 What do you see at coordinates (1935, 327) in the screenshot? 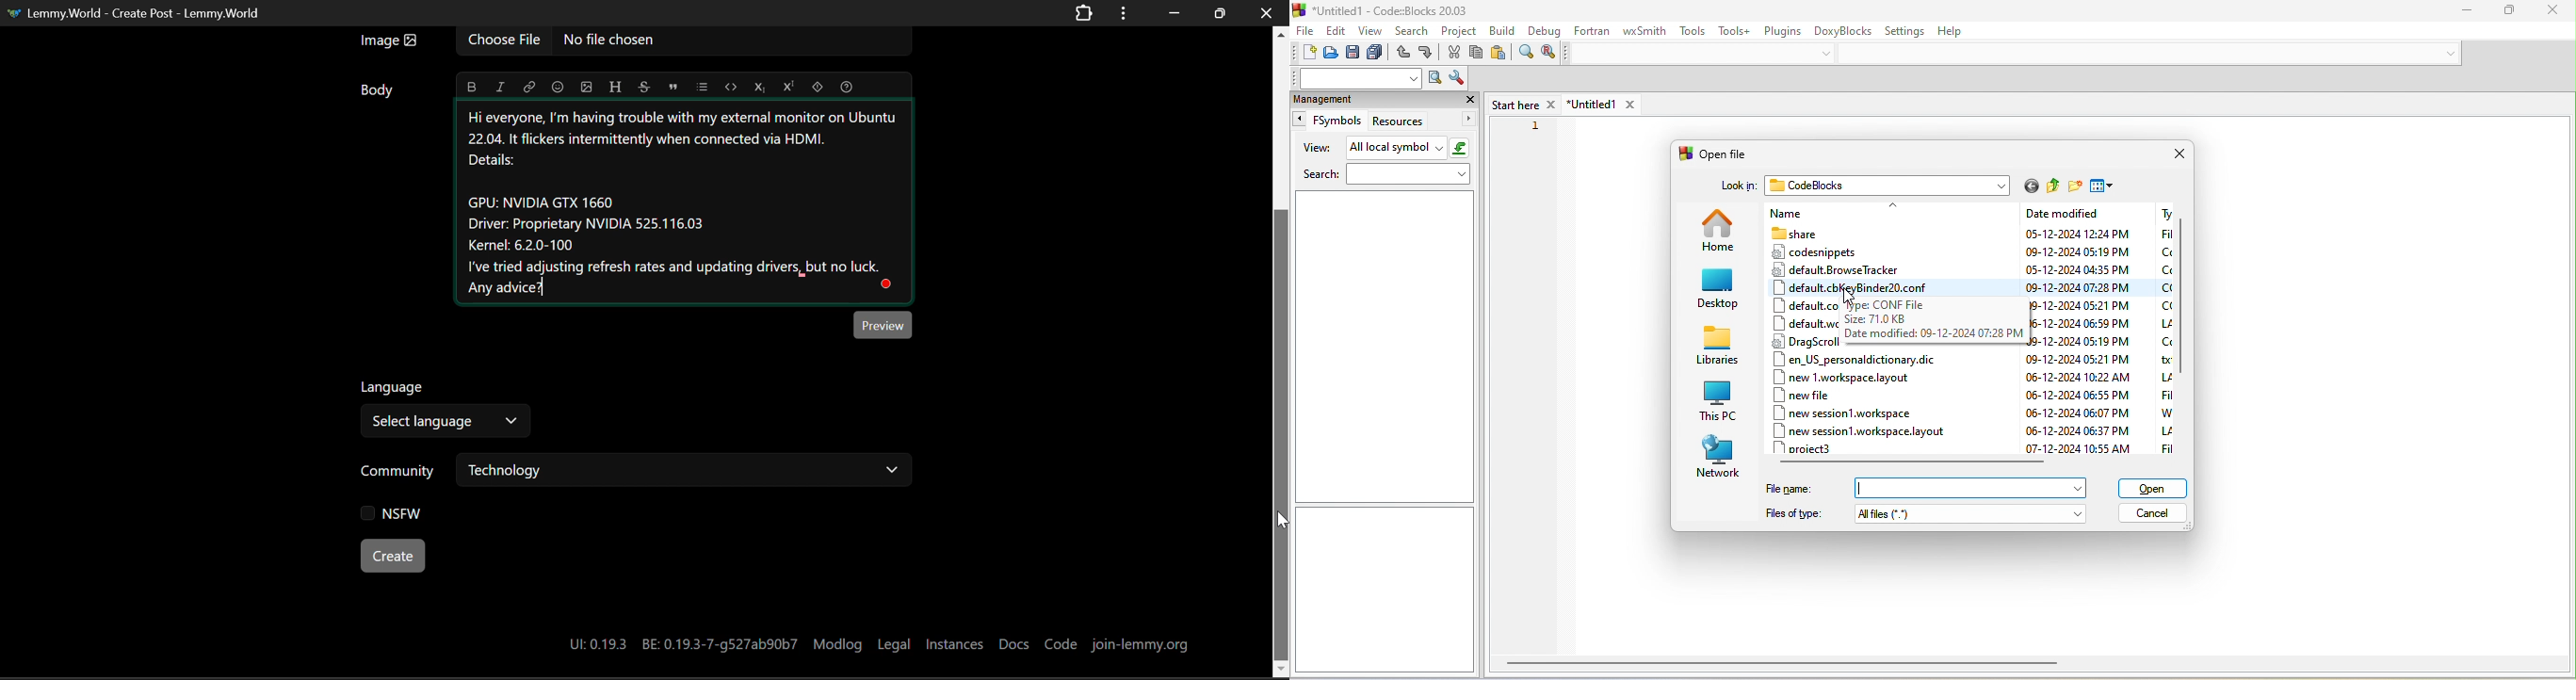
I see `file information ` at bounding box center [1935, 327].